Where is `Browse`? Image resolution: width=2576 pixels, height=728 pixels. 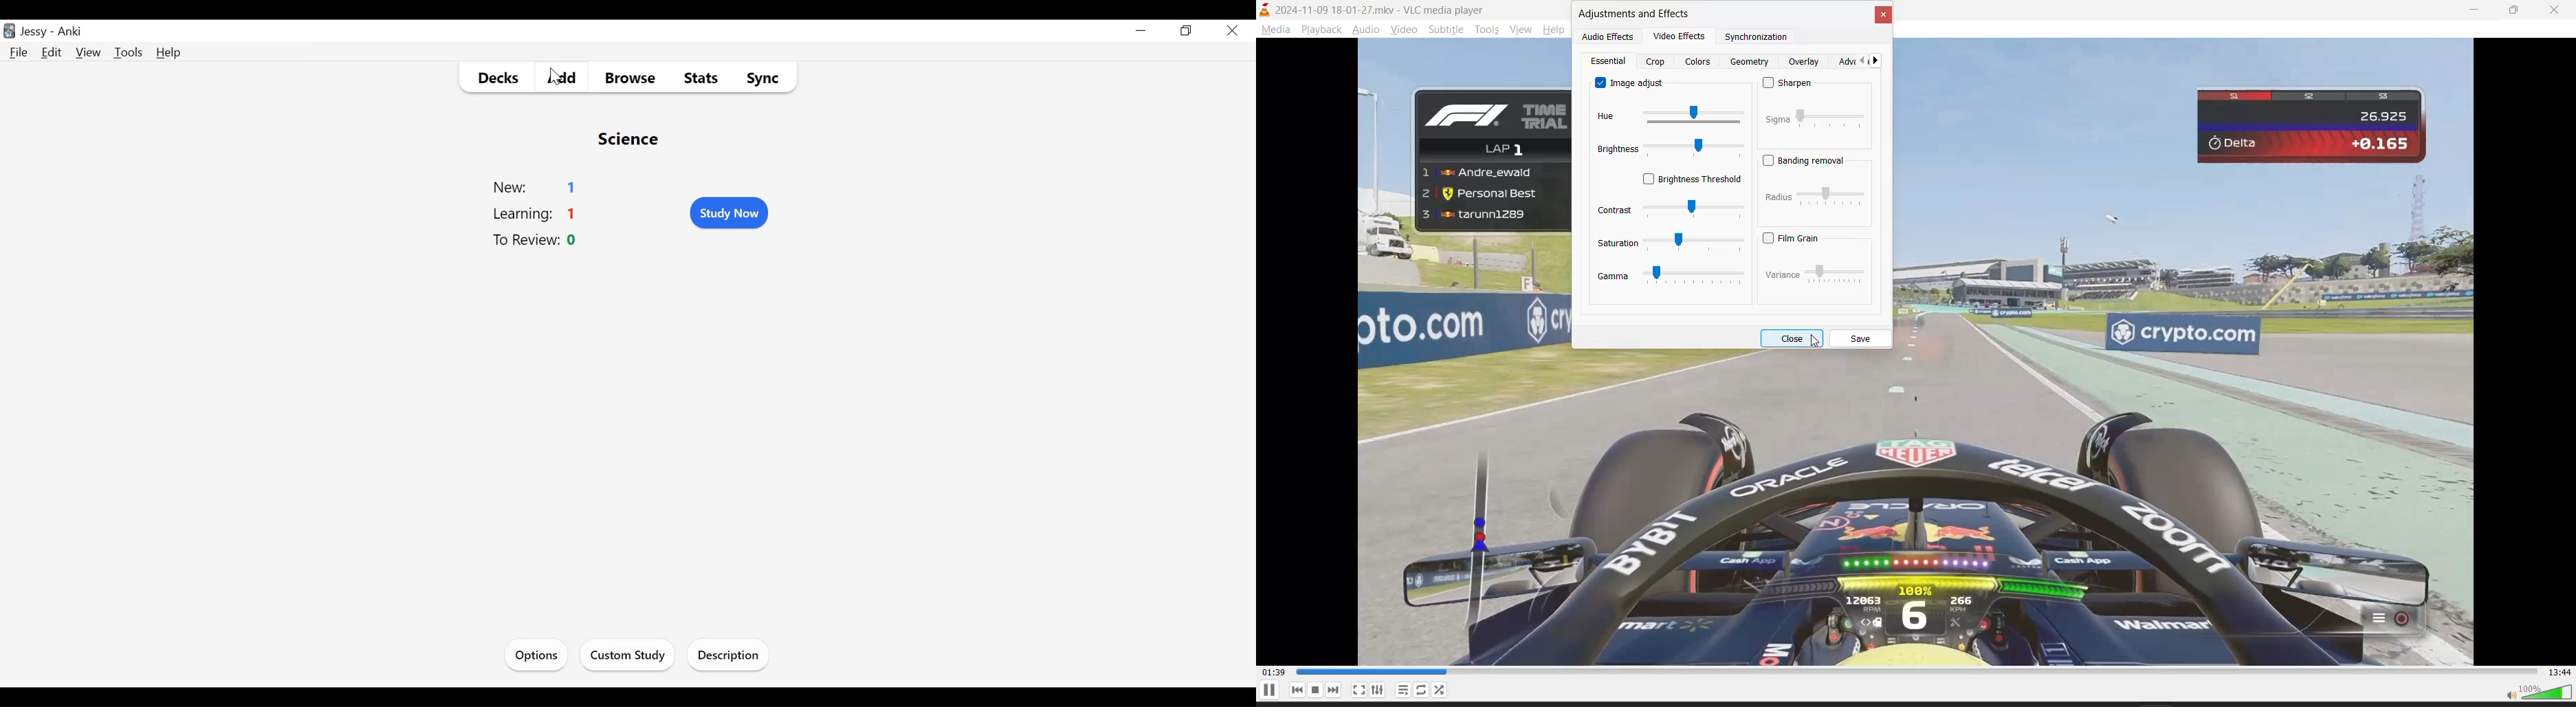 Browse is located at coordinates (633, 79).